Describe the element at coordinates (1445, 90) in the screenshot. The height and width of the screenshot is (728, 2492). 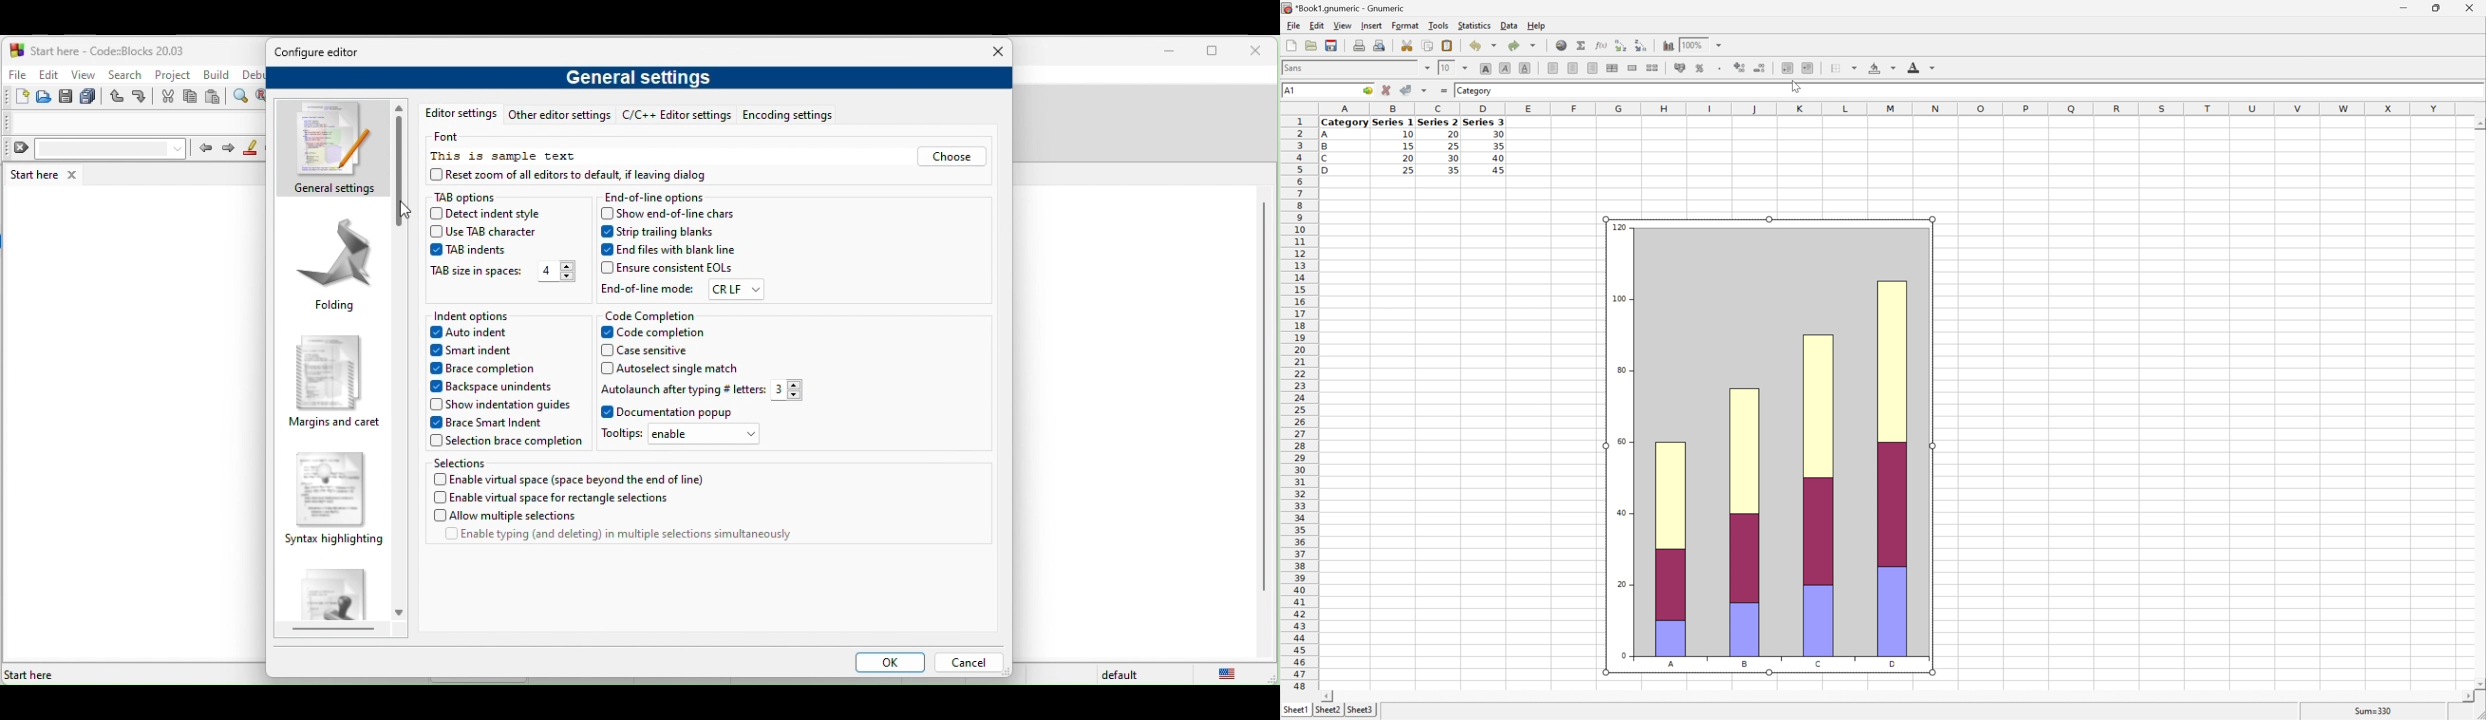
I see `Enter formula` at that location.